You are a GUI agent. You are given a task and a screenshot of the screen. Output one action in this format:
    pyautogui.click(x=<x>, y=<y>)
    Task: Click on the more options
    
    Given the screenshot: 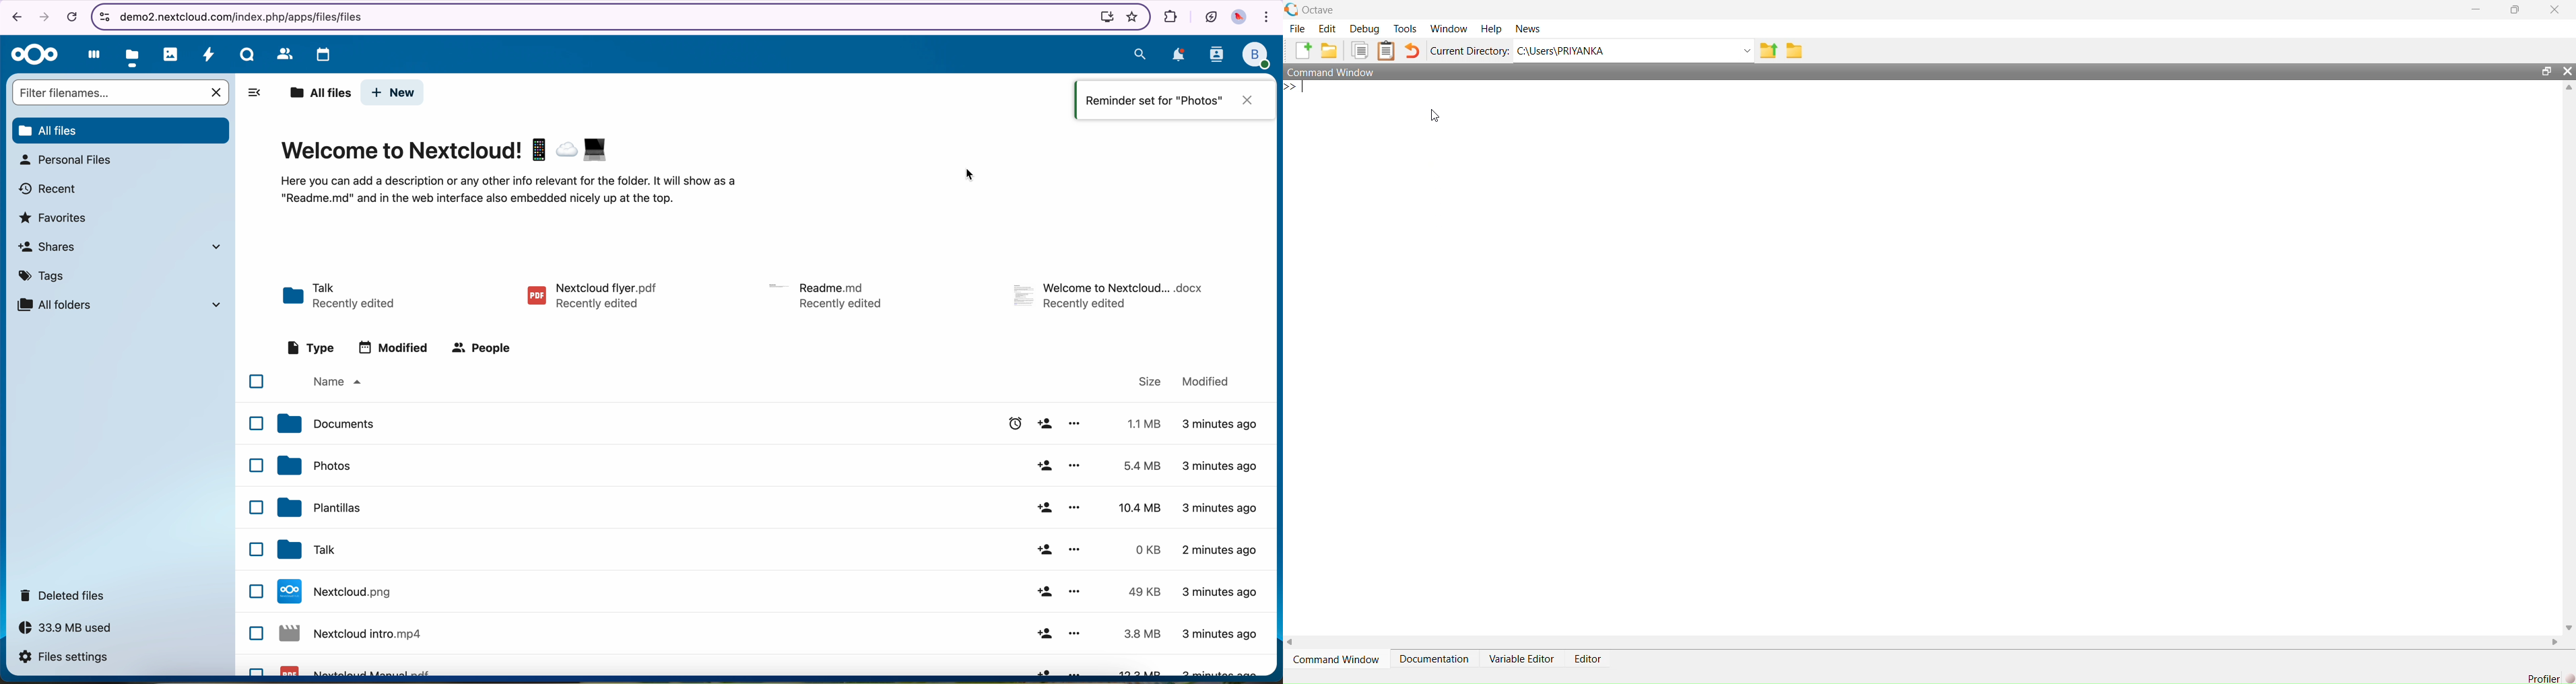 What is the action you would take?
    pyautogui.click(x=1074, y=592)
    